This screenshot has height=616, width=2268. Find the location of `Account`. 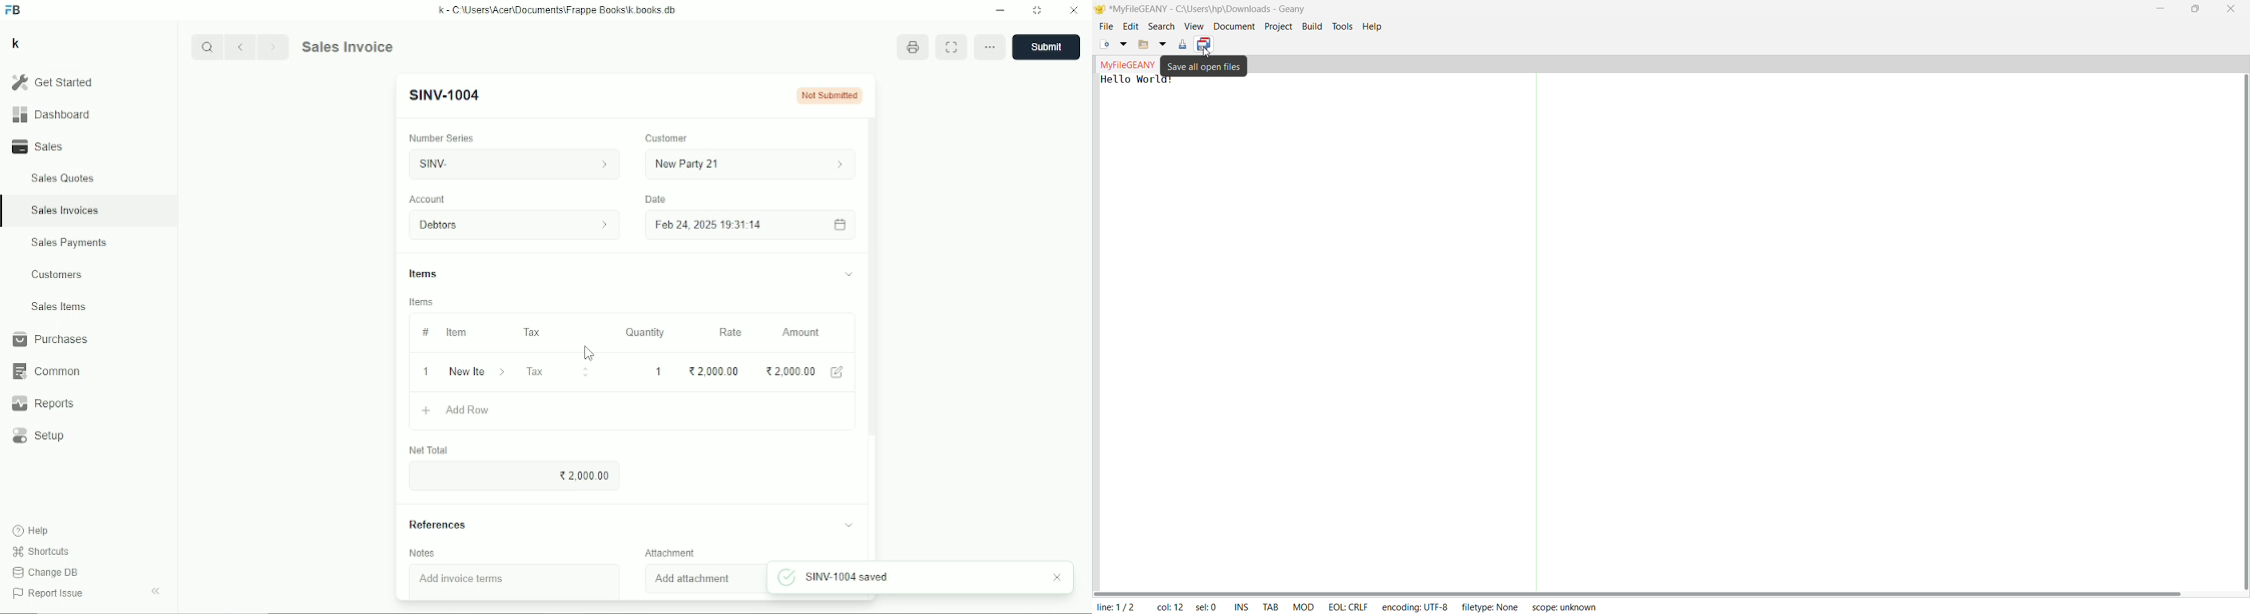

Account is located at coordinates (428, 199).